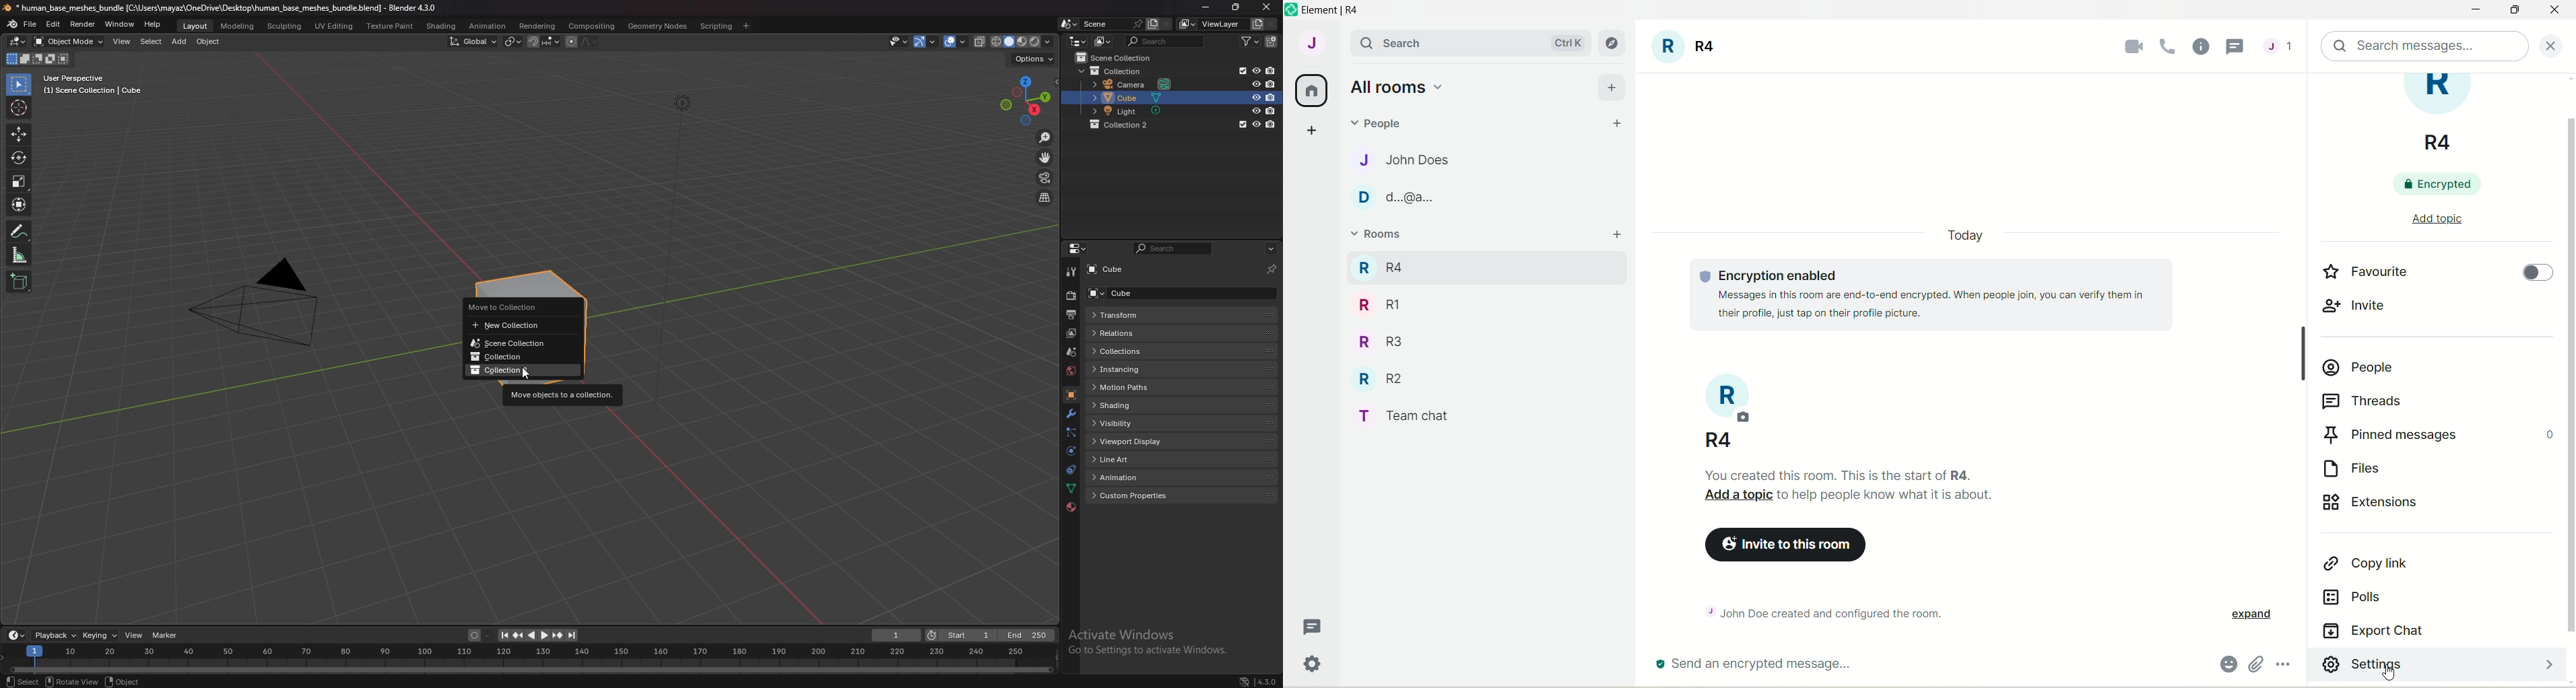 This screenshot has height=700, width=2576. I want to click on element, so click(1336, 10).